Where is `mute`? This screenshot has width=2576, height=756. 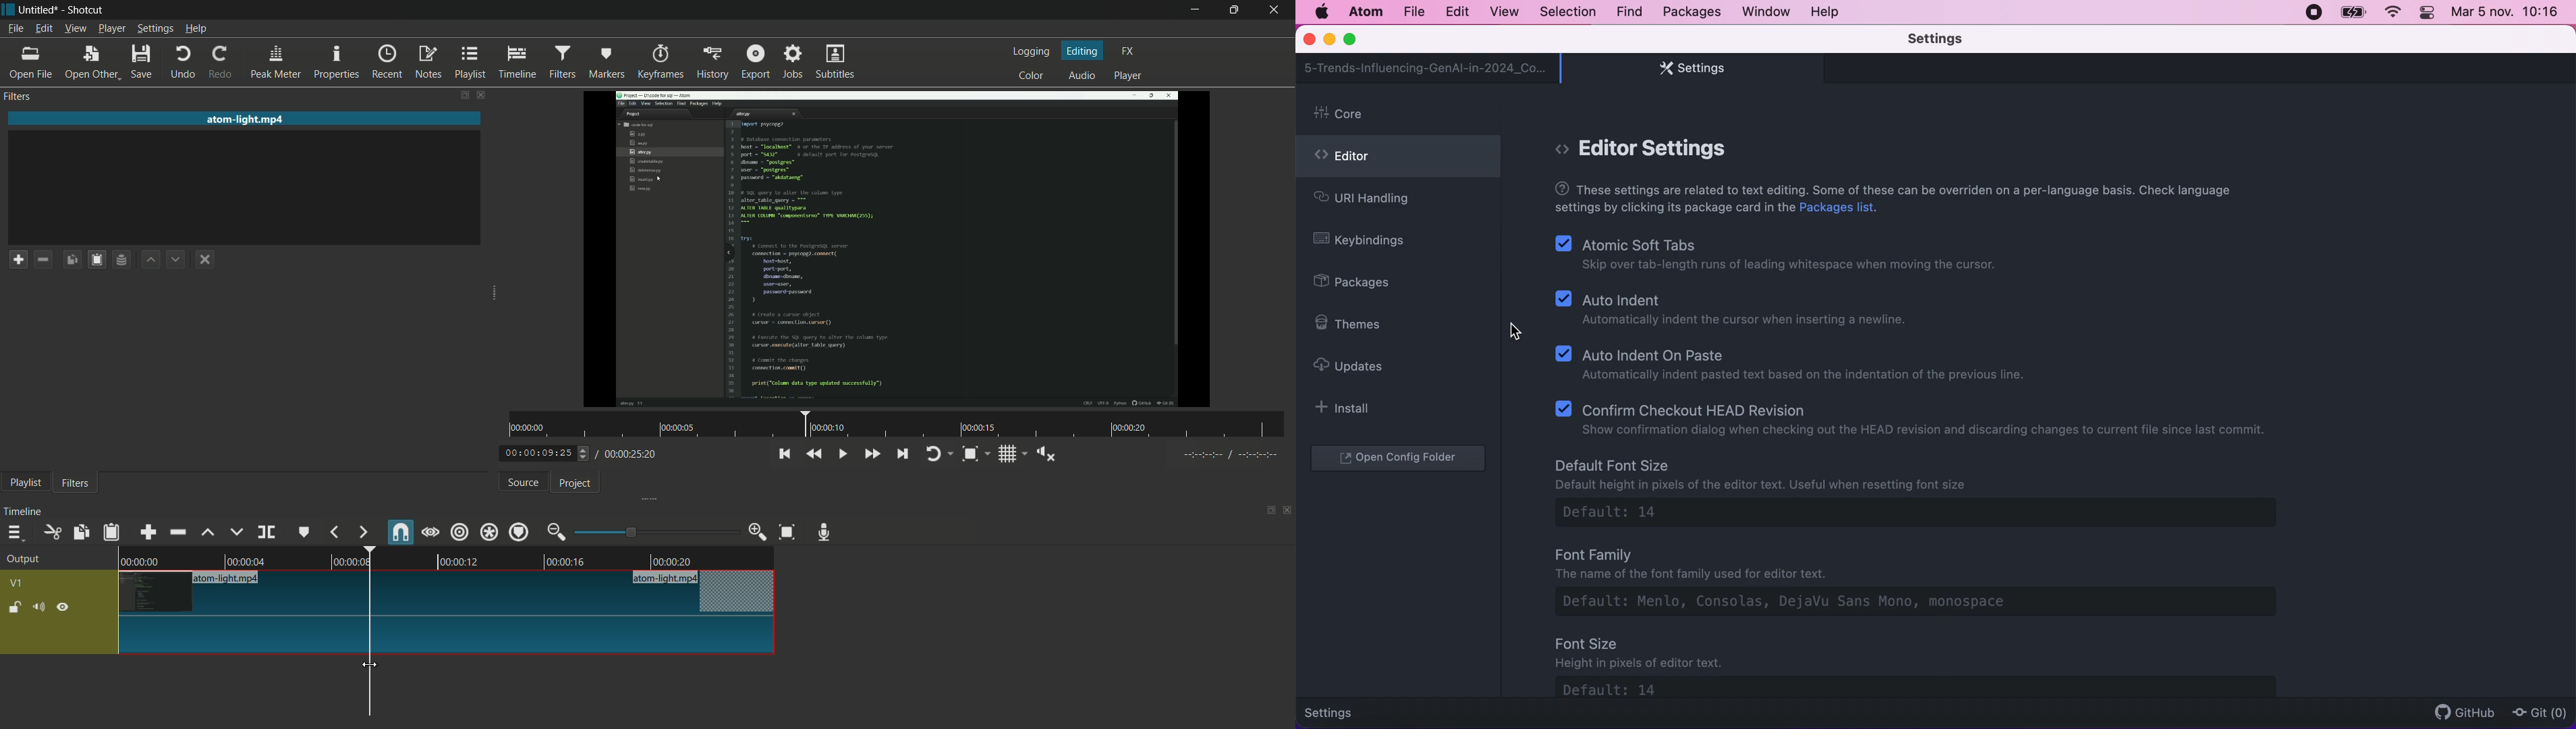 mute is located at coordinates (38, 606).